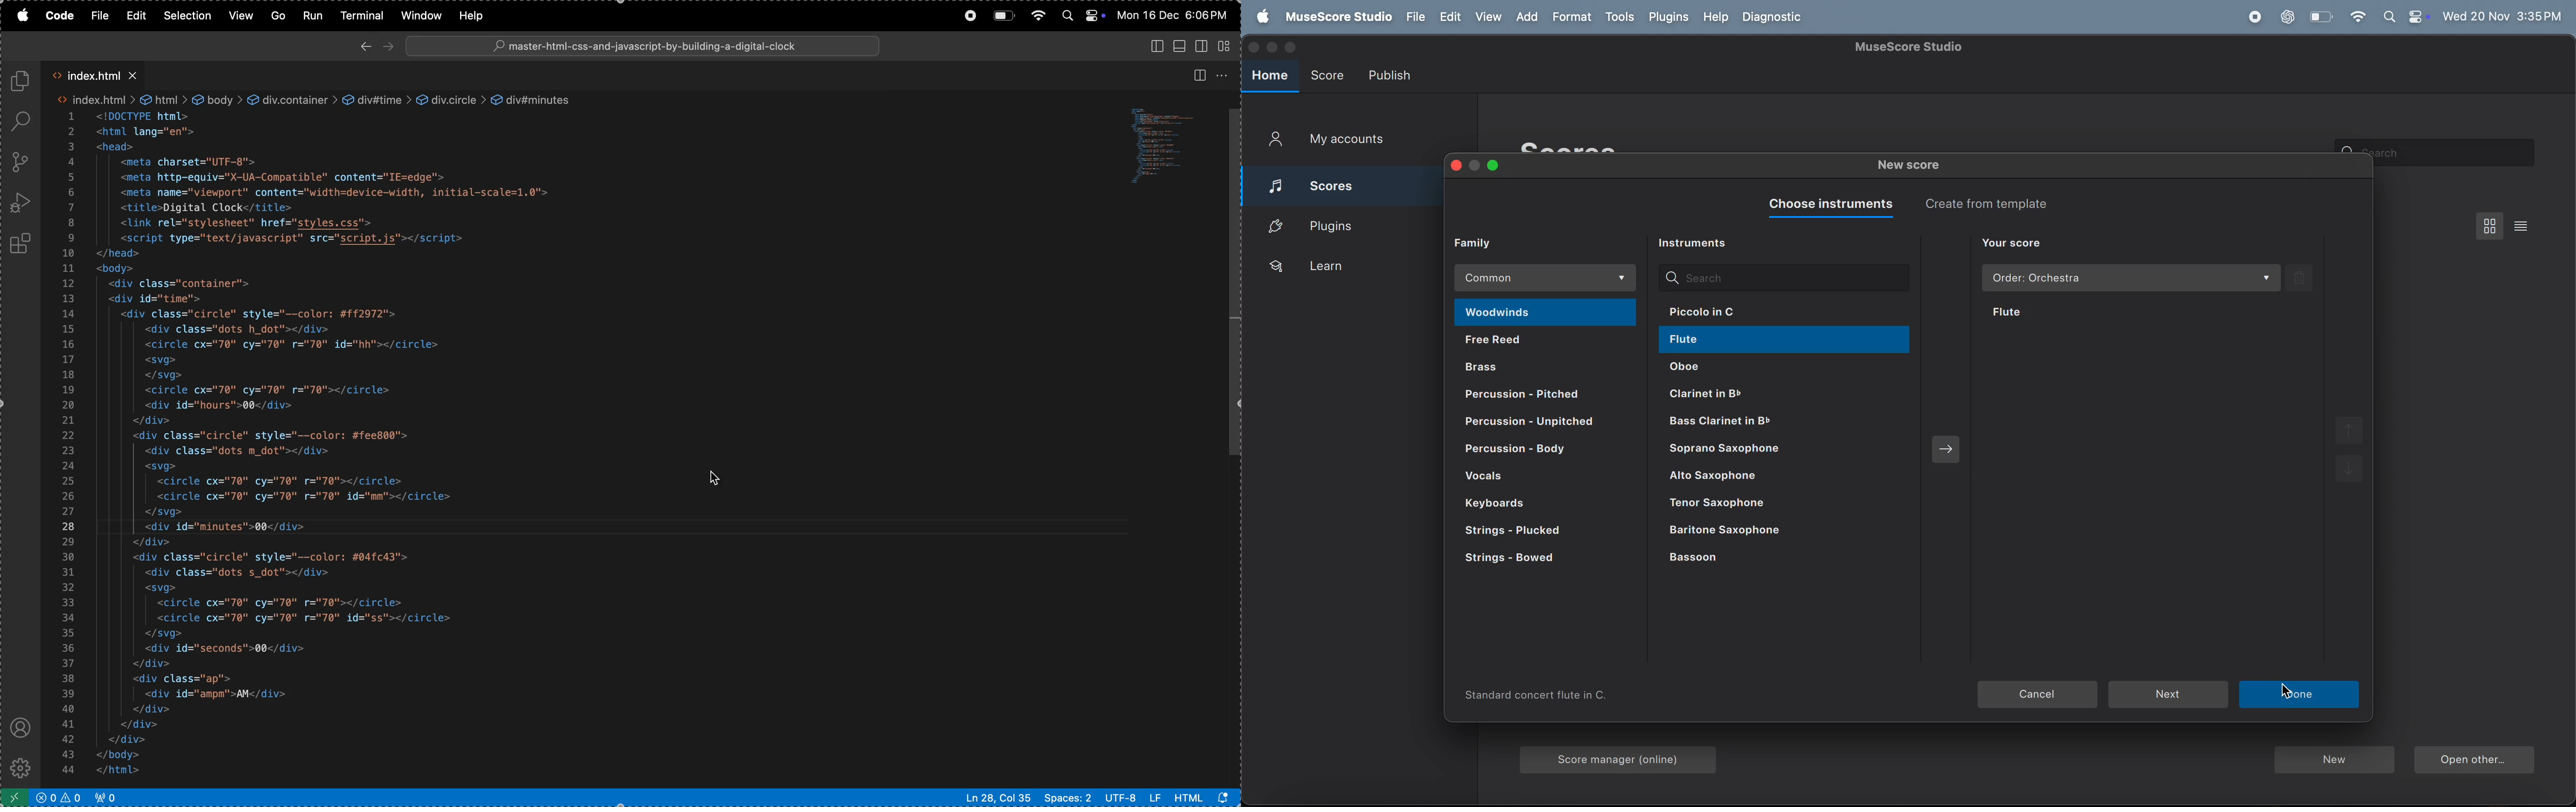  Describe the element at coordinates (1543, 477) in the screenshot. I see `vocals` at that location.